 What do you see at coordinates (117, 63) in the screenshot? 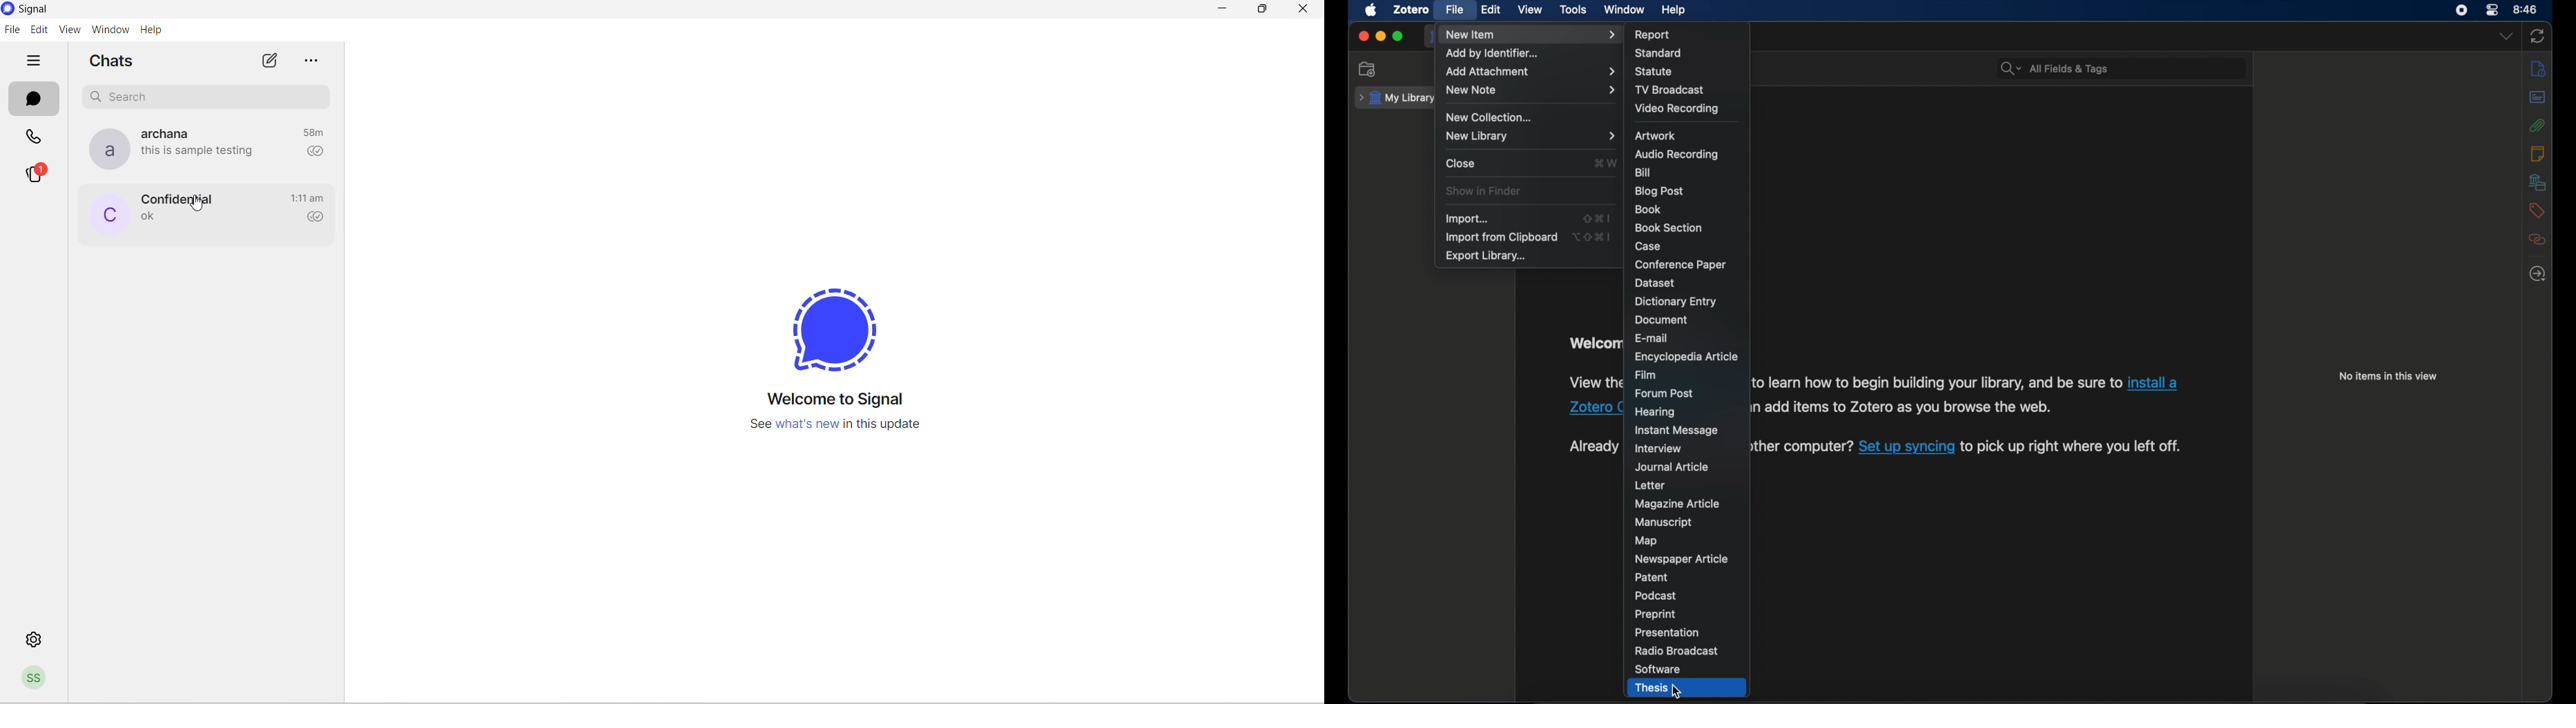
I see `chats heading` at bounding box center [117, 63].